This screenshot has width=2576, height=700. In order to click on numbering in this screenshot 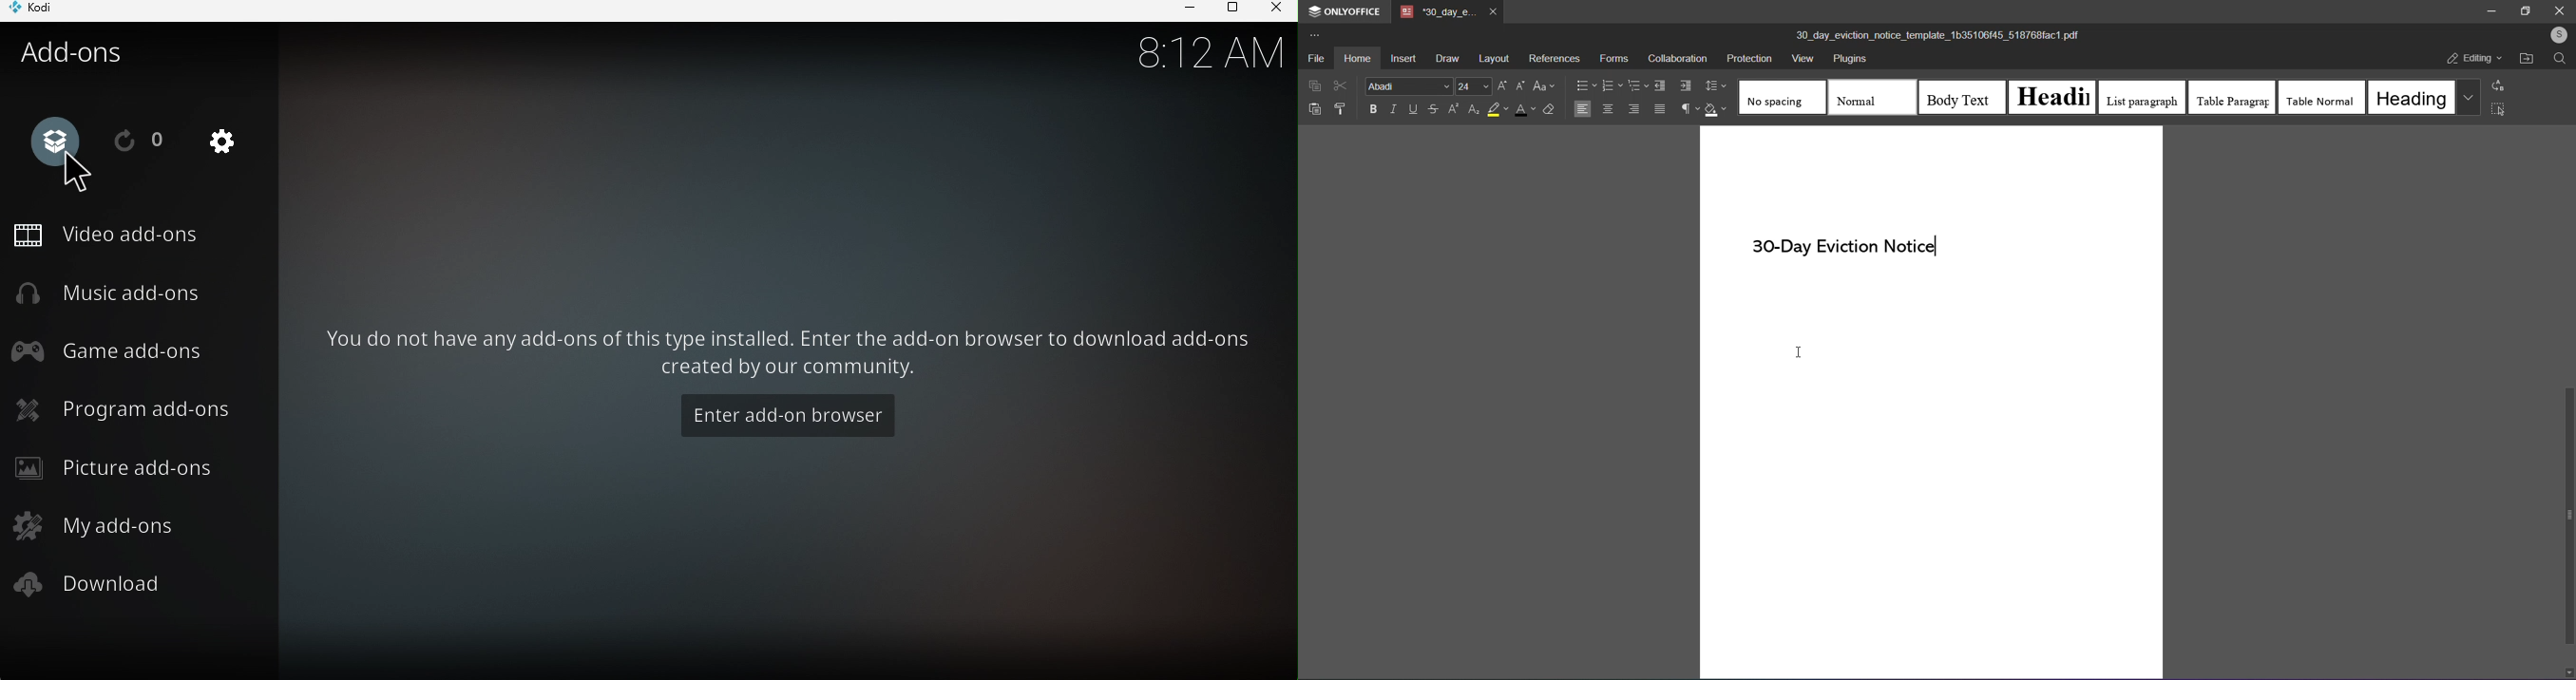, I will do `click(1612, 85)`.